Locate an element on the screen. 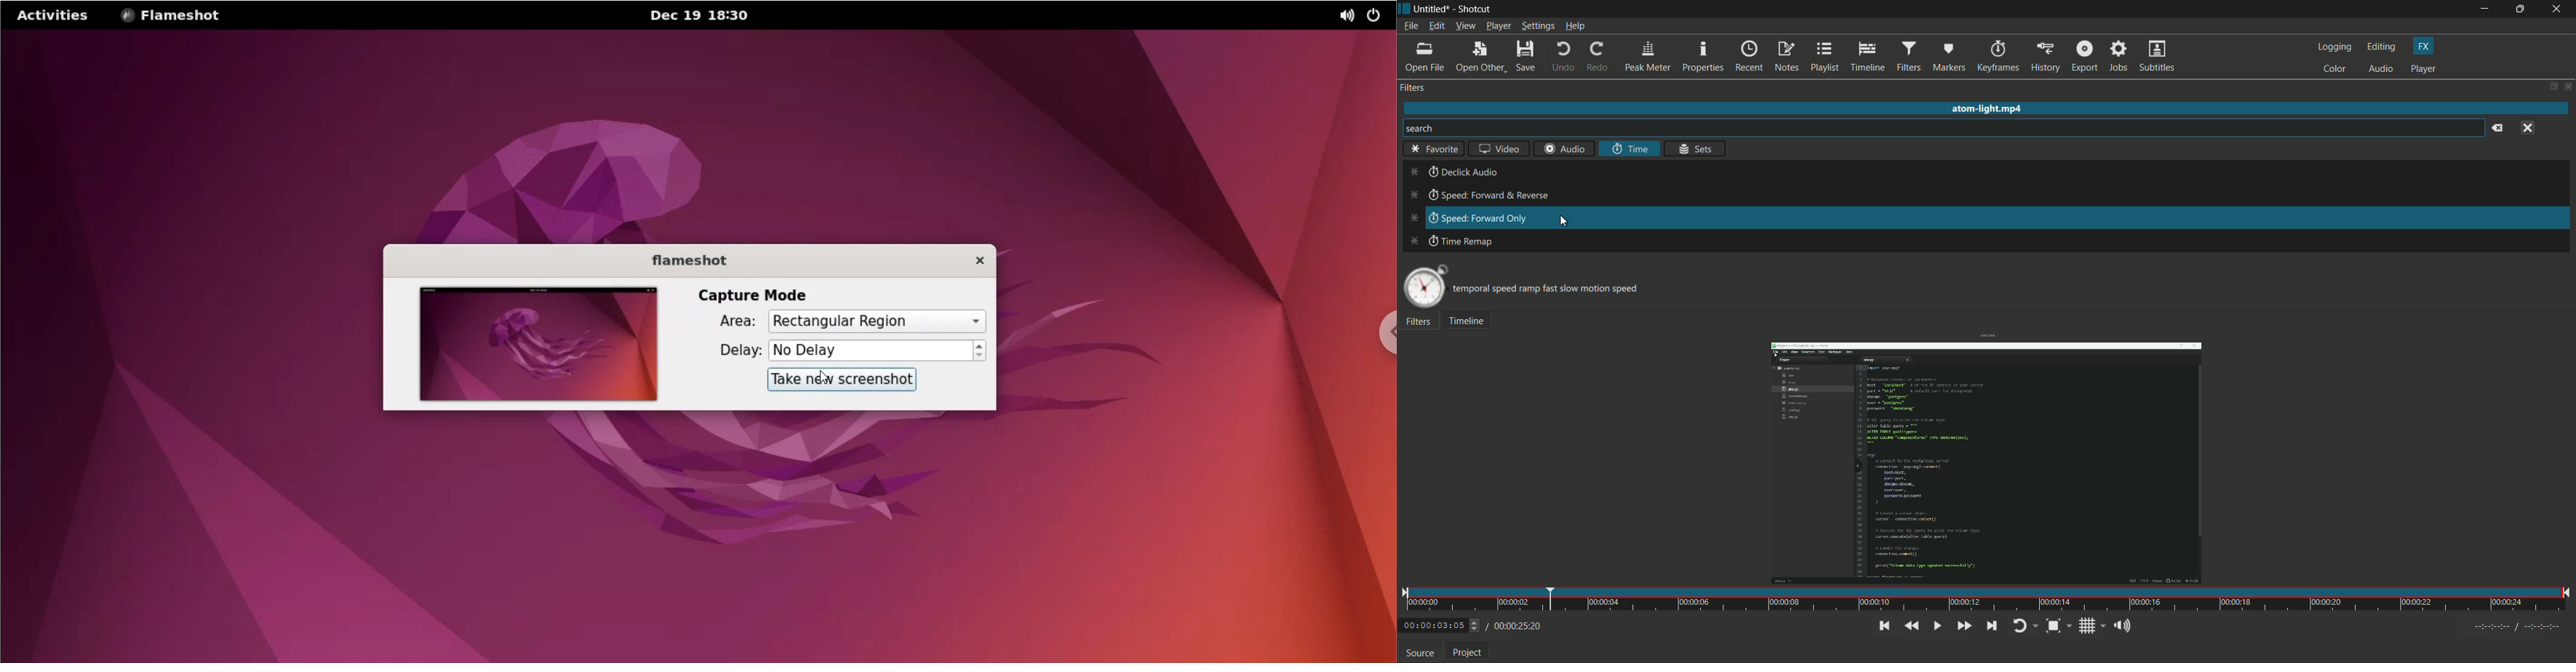  toggle zoom is located at coordinates (2056, 626).